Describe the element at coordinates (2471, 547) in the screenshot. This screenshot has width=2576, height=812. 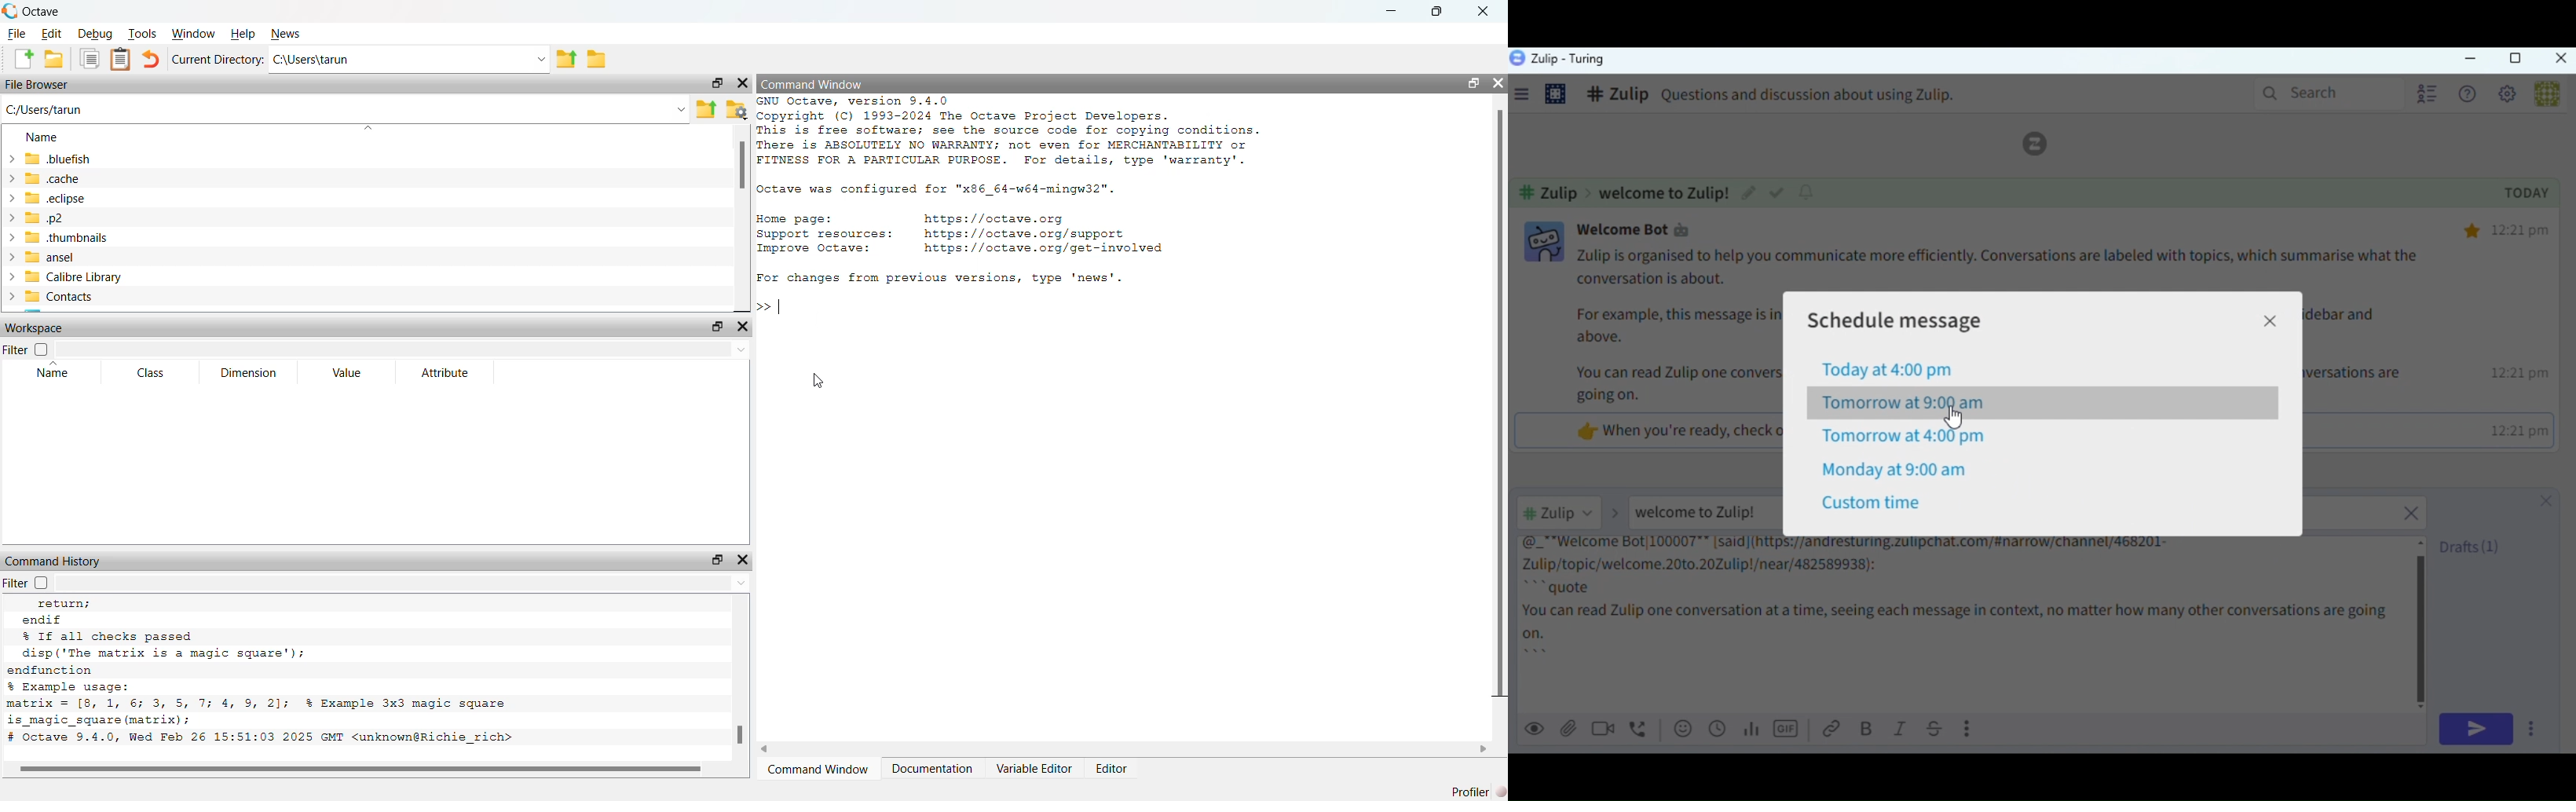
I see `drafts` at that location.